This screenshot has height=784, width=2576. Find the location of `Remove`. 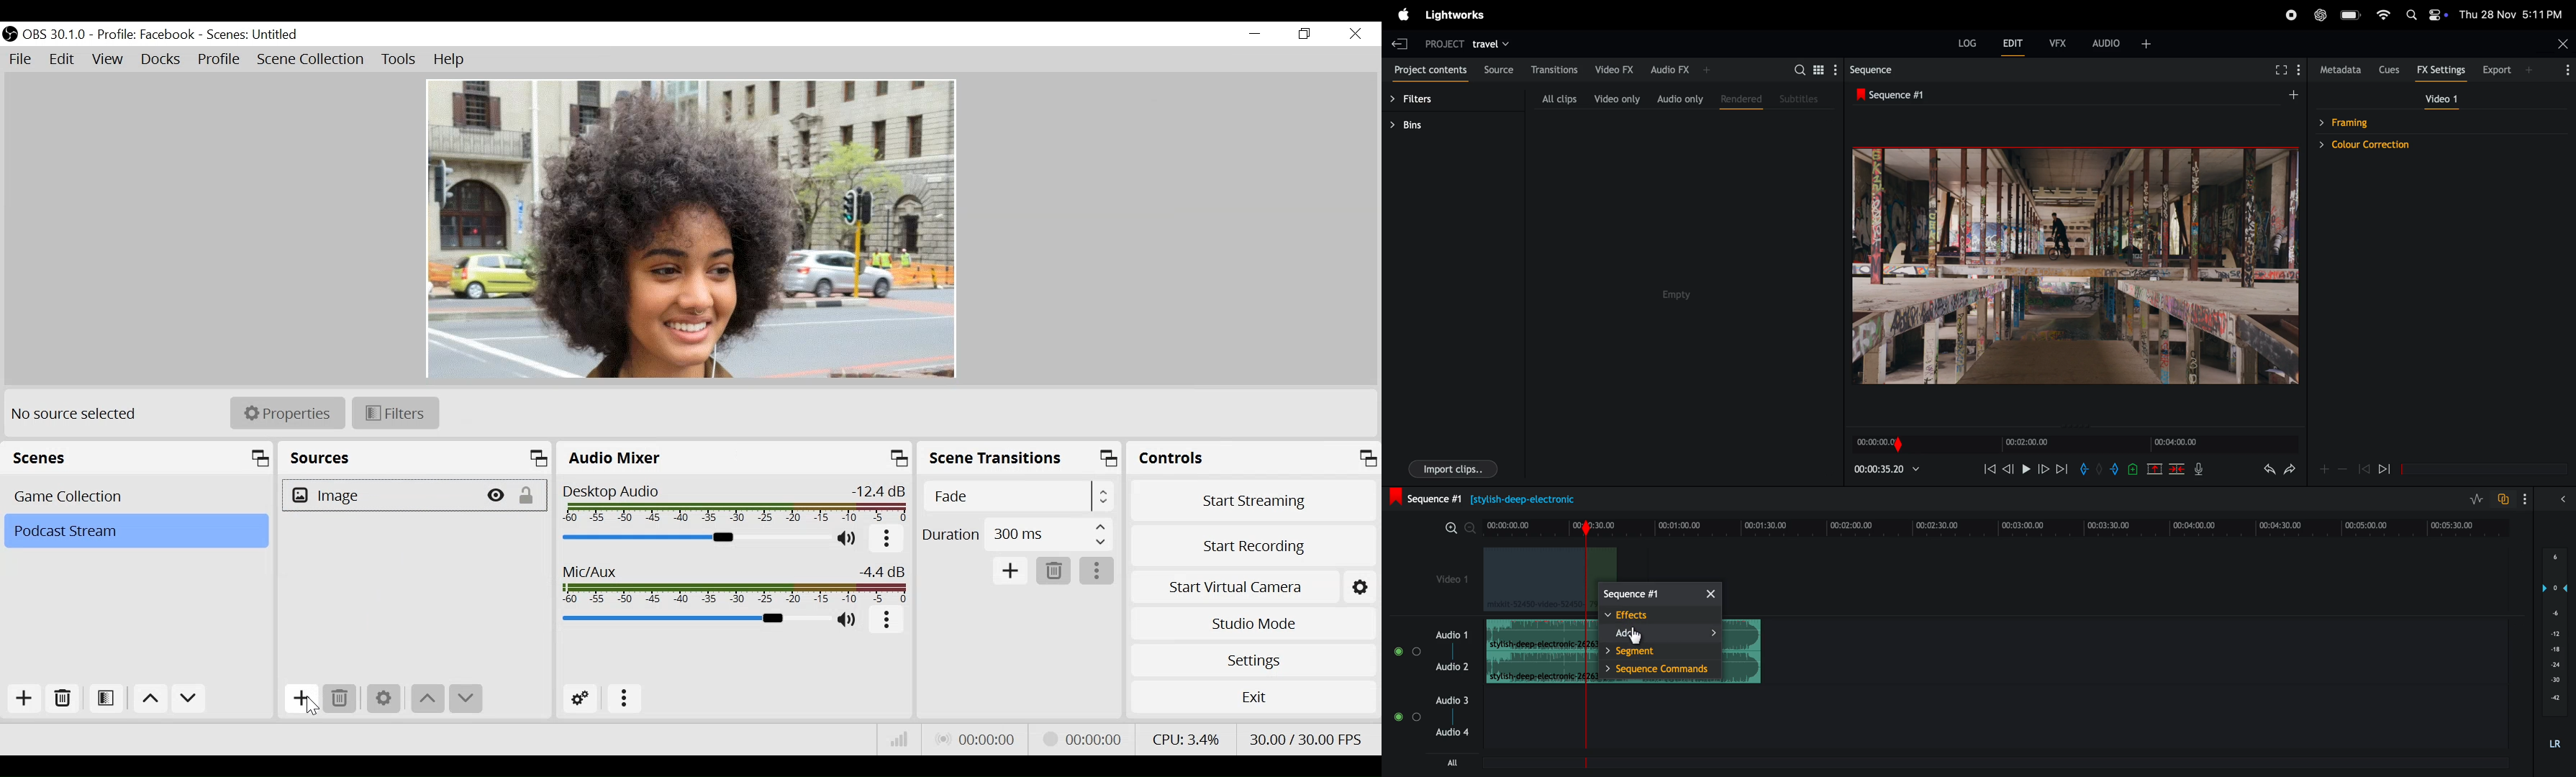

Remove is located at coordinates (63, 699).